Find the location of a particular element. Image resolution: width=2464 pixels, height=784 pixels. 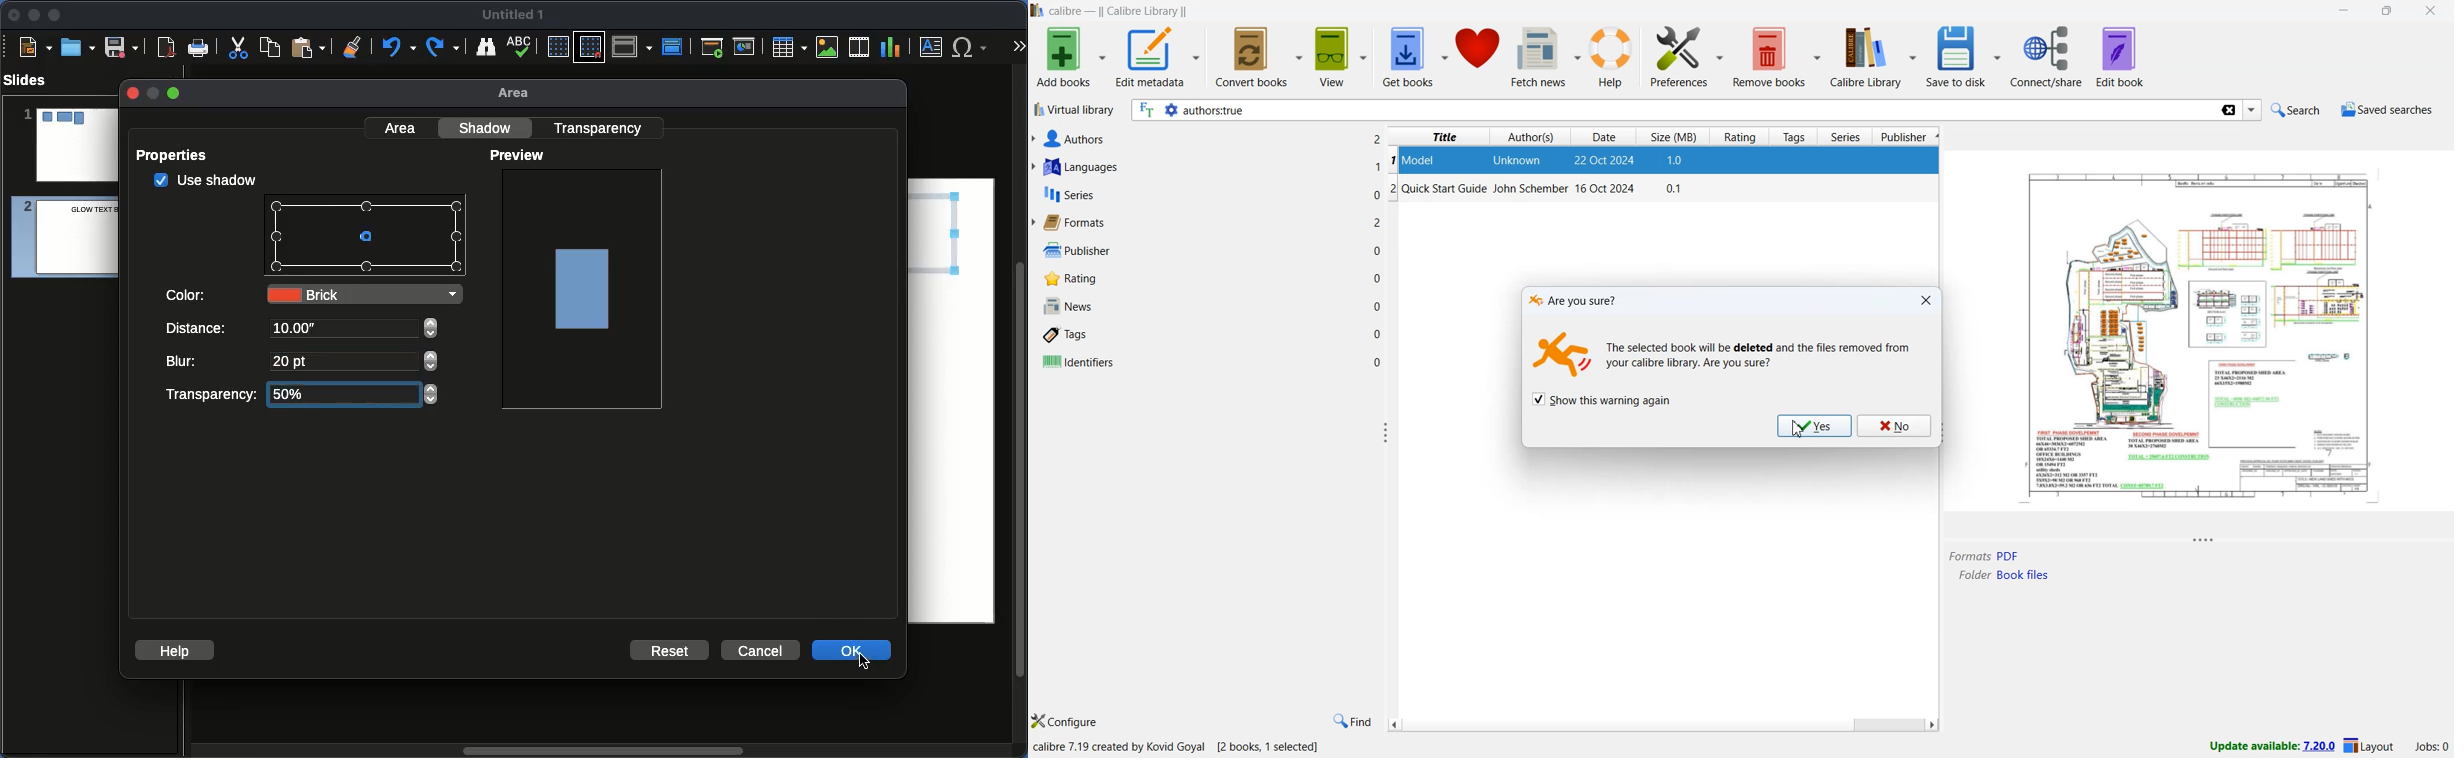

Book Detail Window is located at coordinates (2200, 348).